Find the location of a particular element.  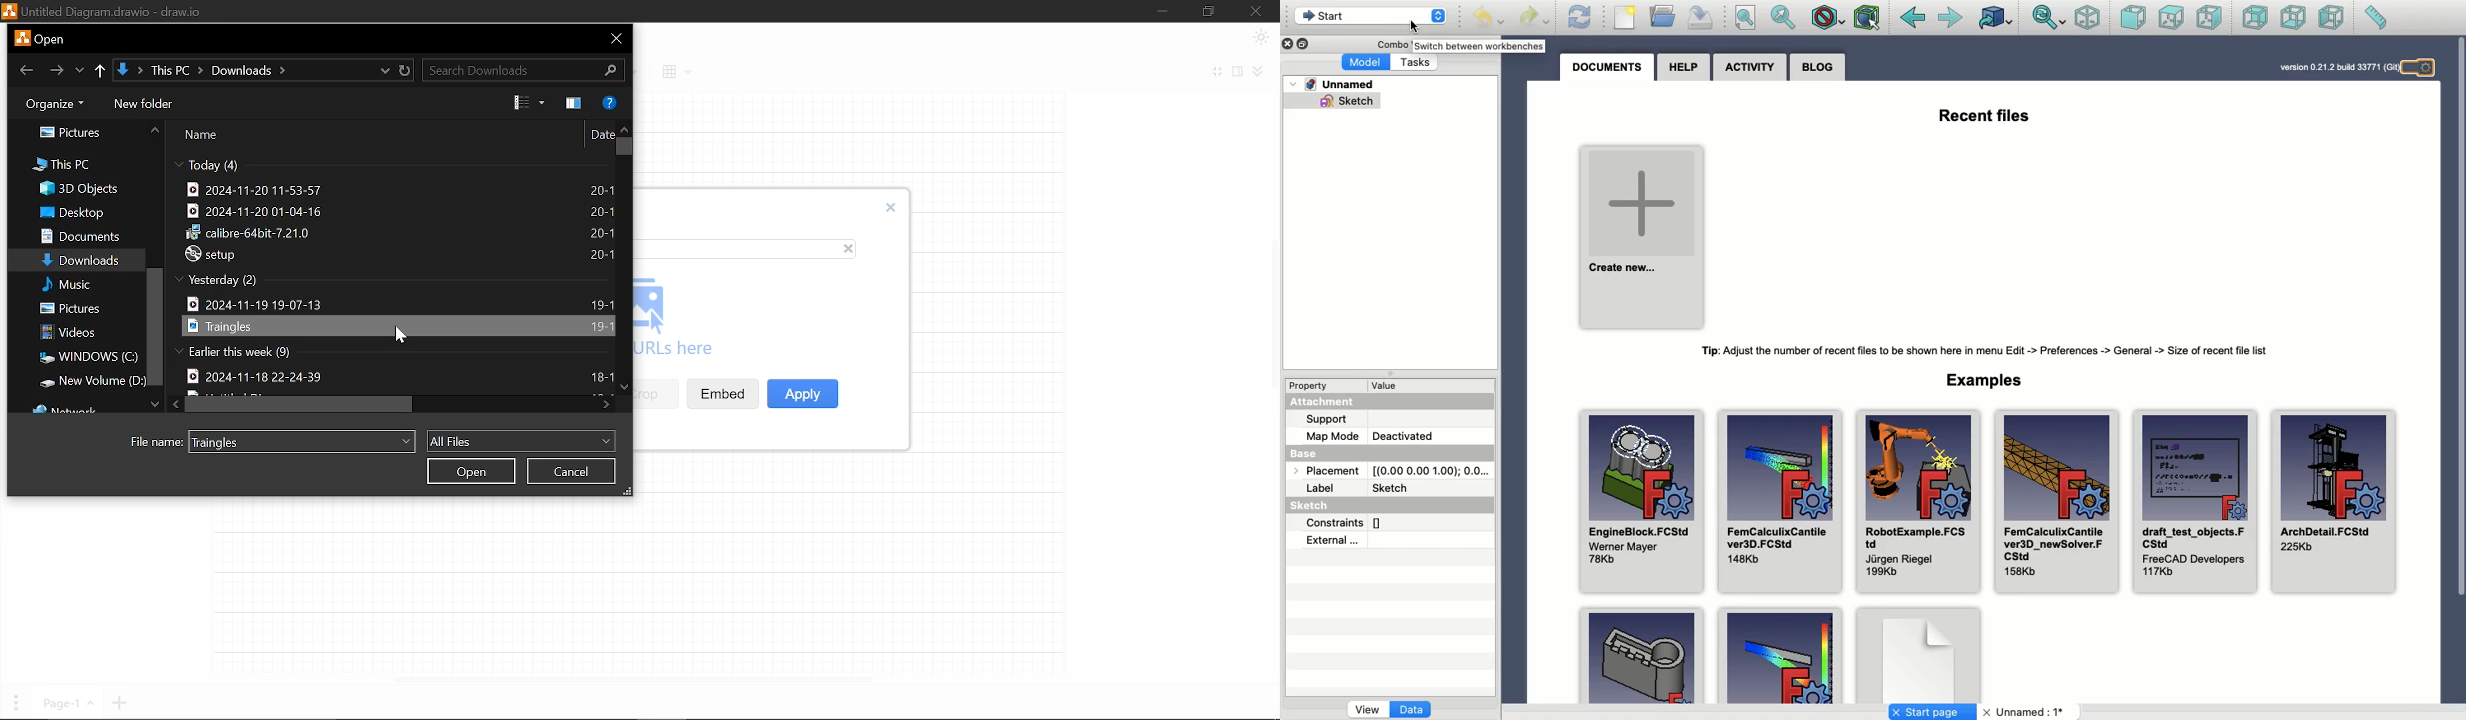

Unnamed is located at coordinates (1331, 83).